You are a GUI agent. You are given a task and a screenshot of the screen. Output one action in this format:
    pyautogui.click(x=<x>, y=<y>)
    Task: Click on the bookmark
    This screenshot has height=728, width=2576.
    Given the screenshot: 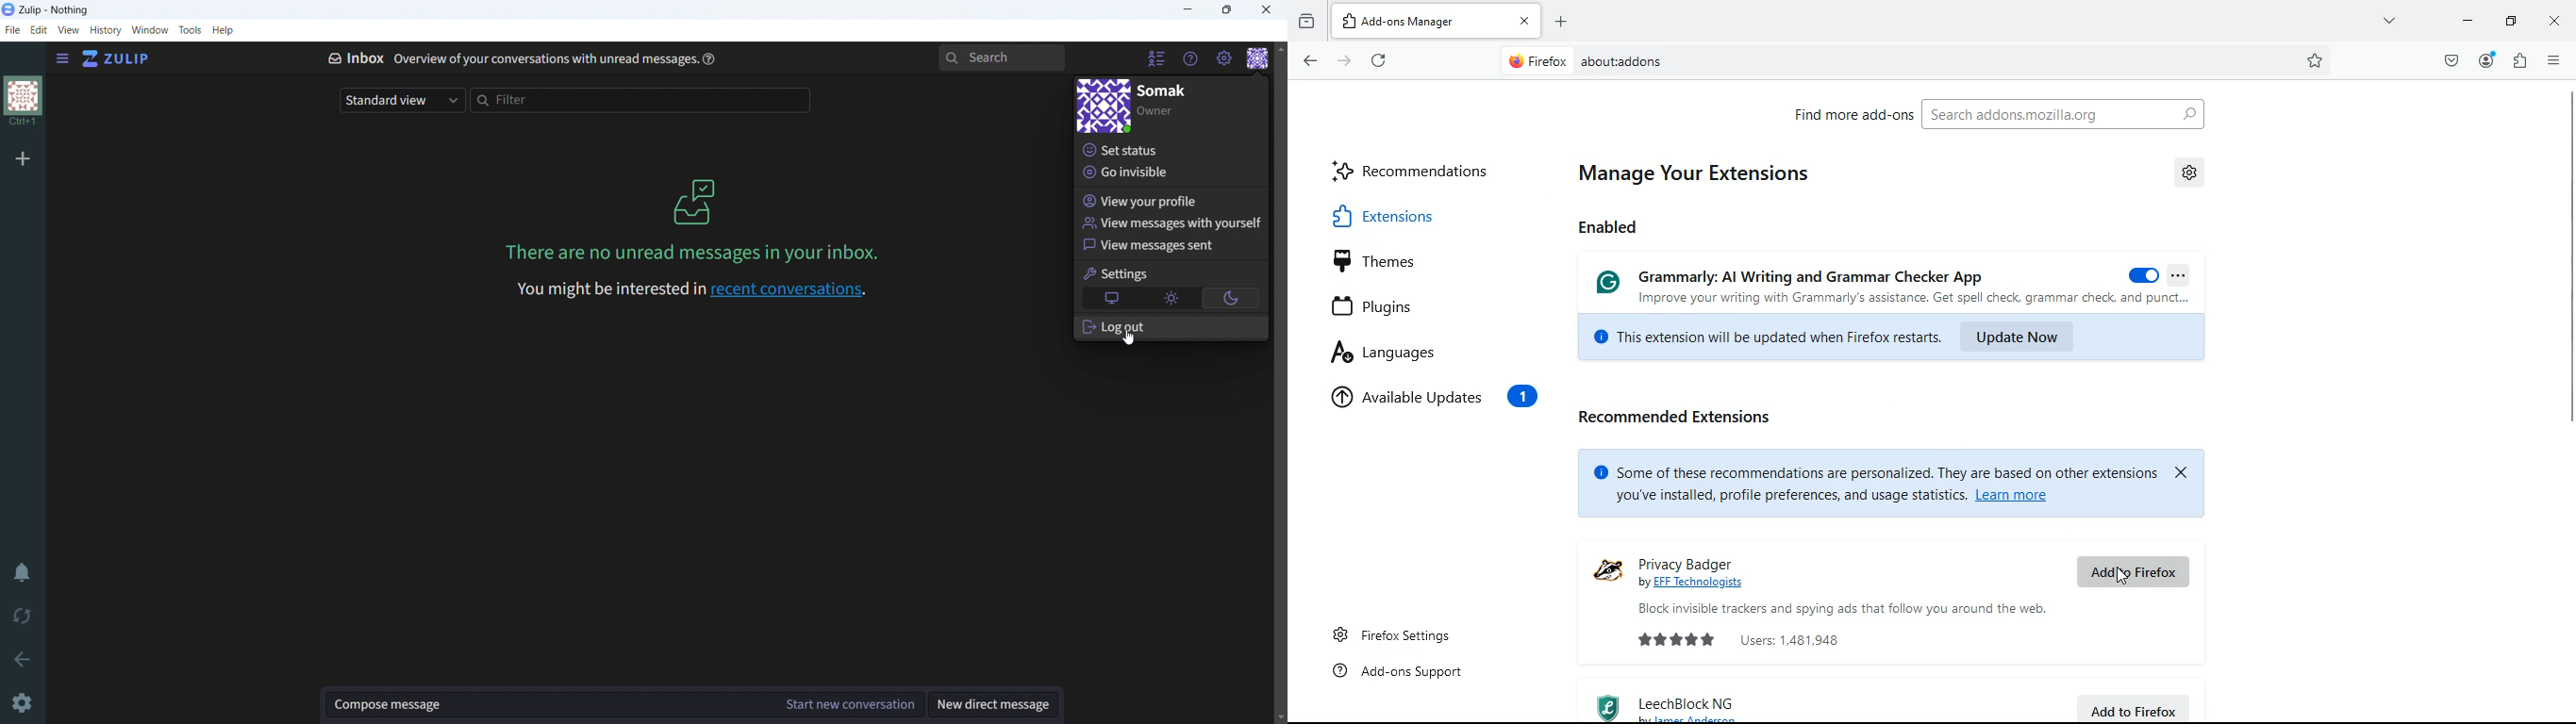 What is the action you would take?
    pyautogui.click(x=2316, y=60)
    